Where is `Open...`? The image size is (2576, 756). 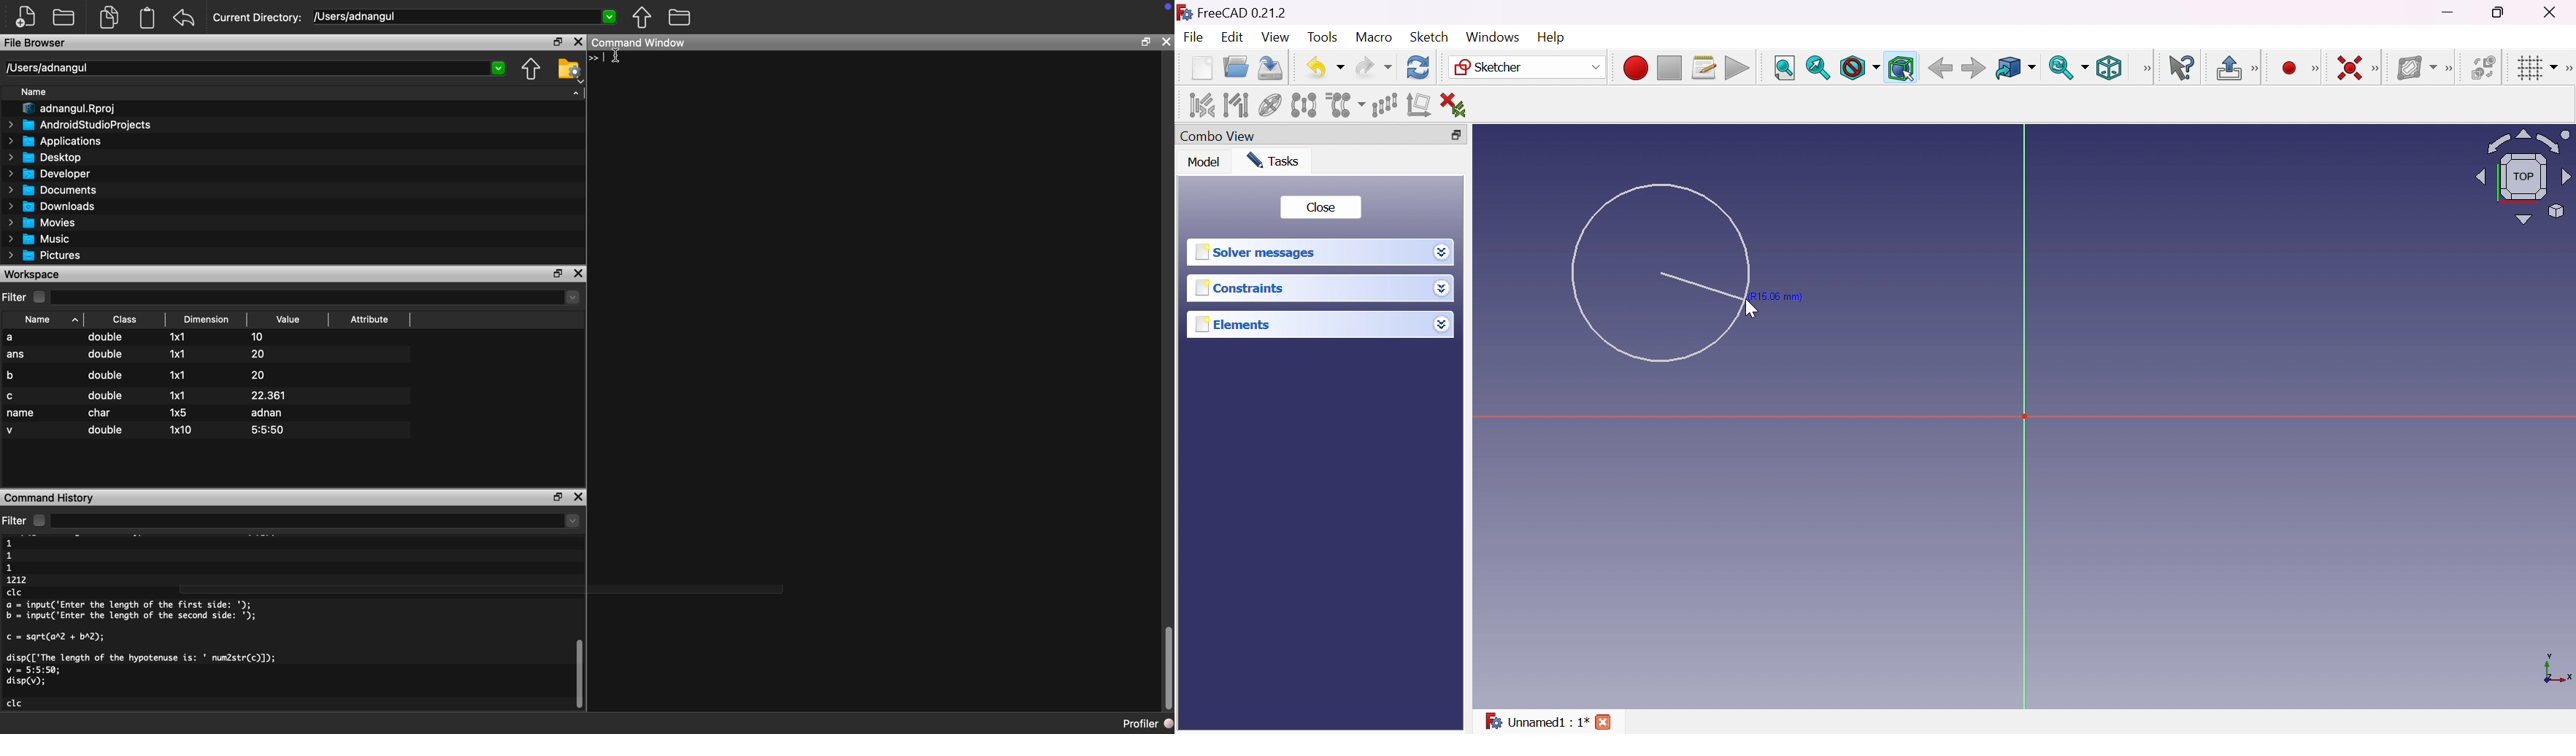 Open... is located at coordinates (1235, 68).